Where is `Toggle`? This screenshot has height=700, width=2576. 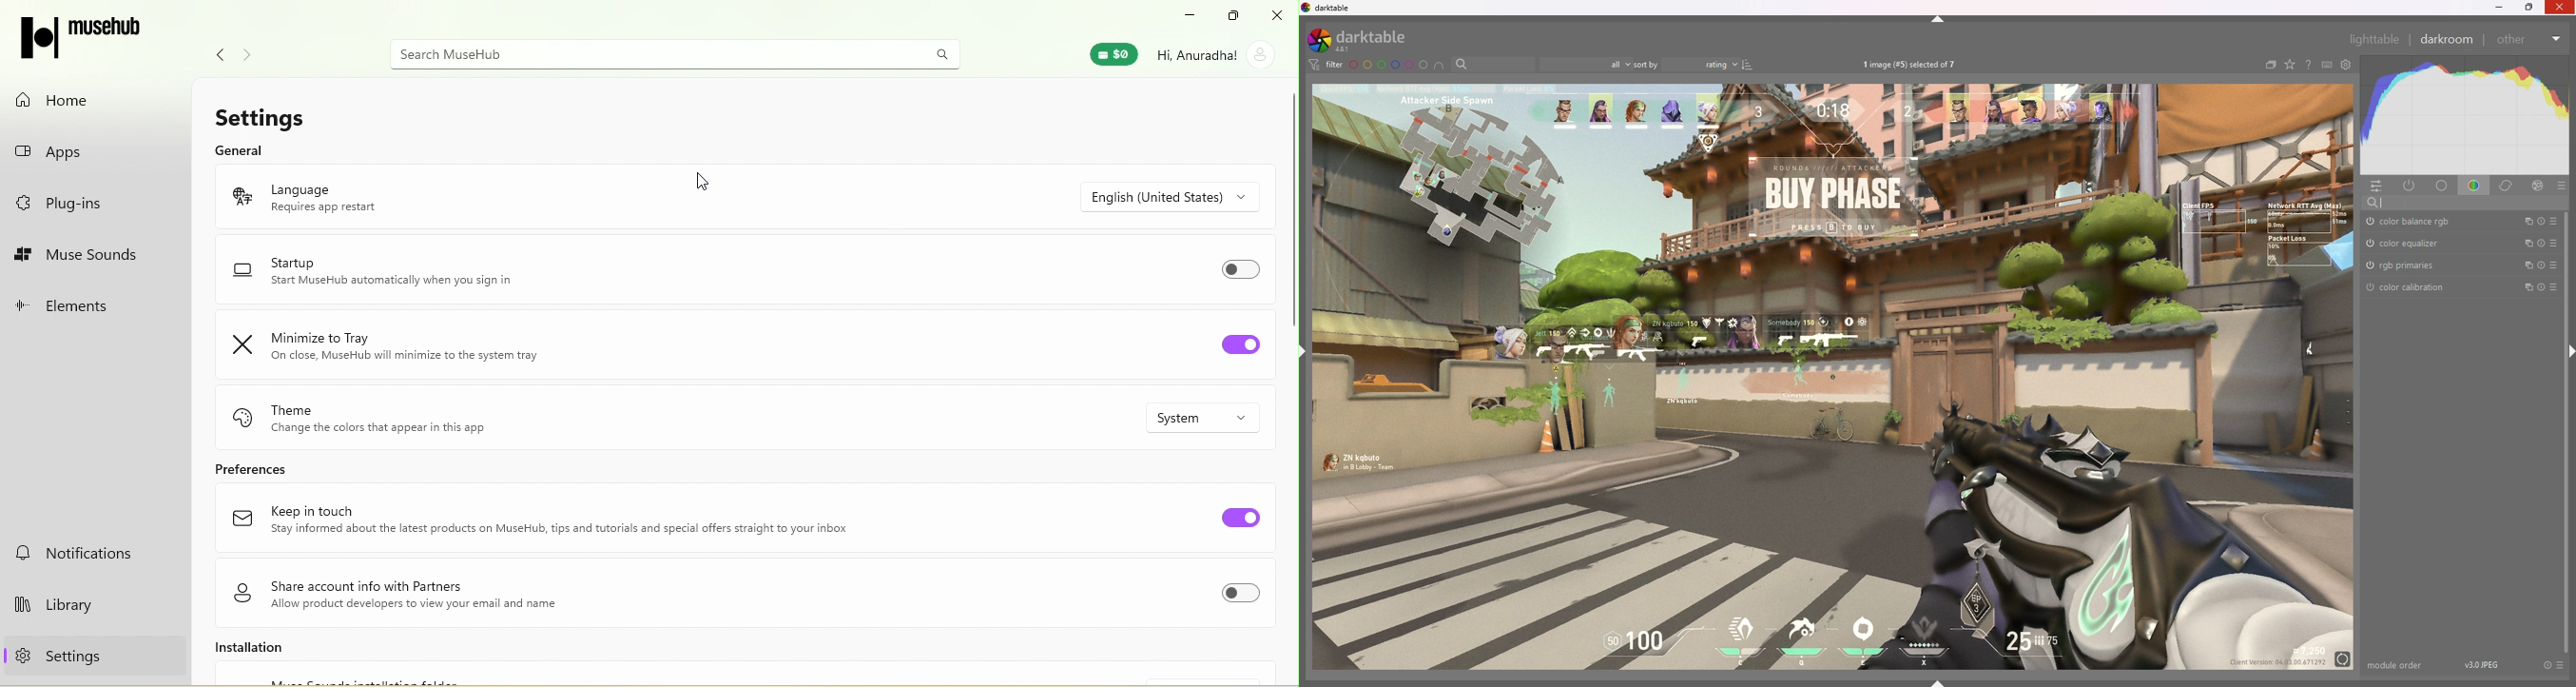 Toggle is located at coordinates (1240, 347).